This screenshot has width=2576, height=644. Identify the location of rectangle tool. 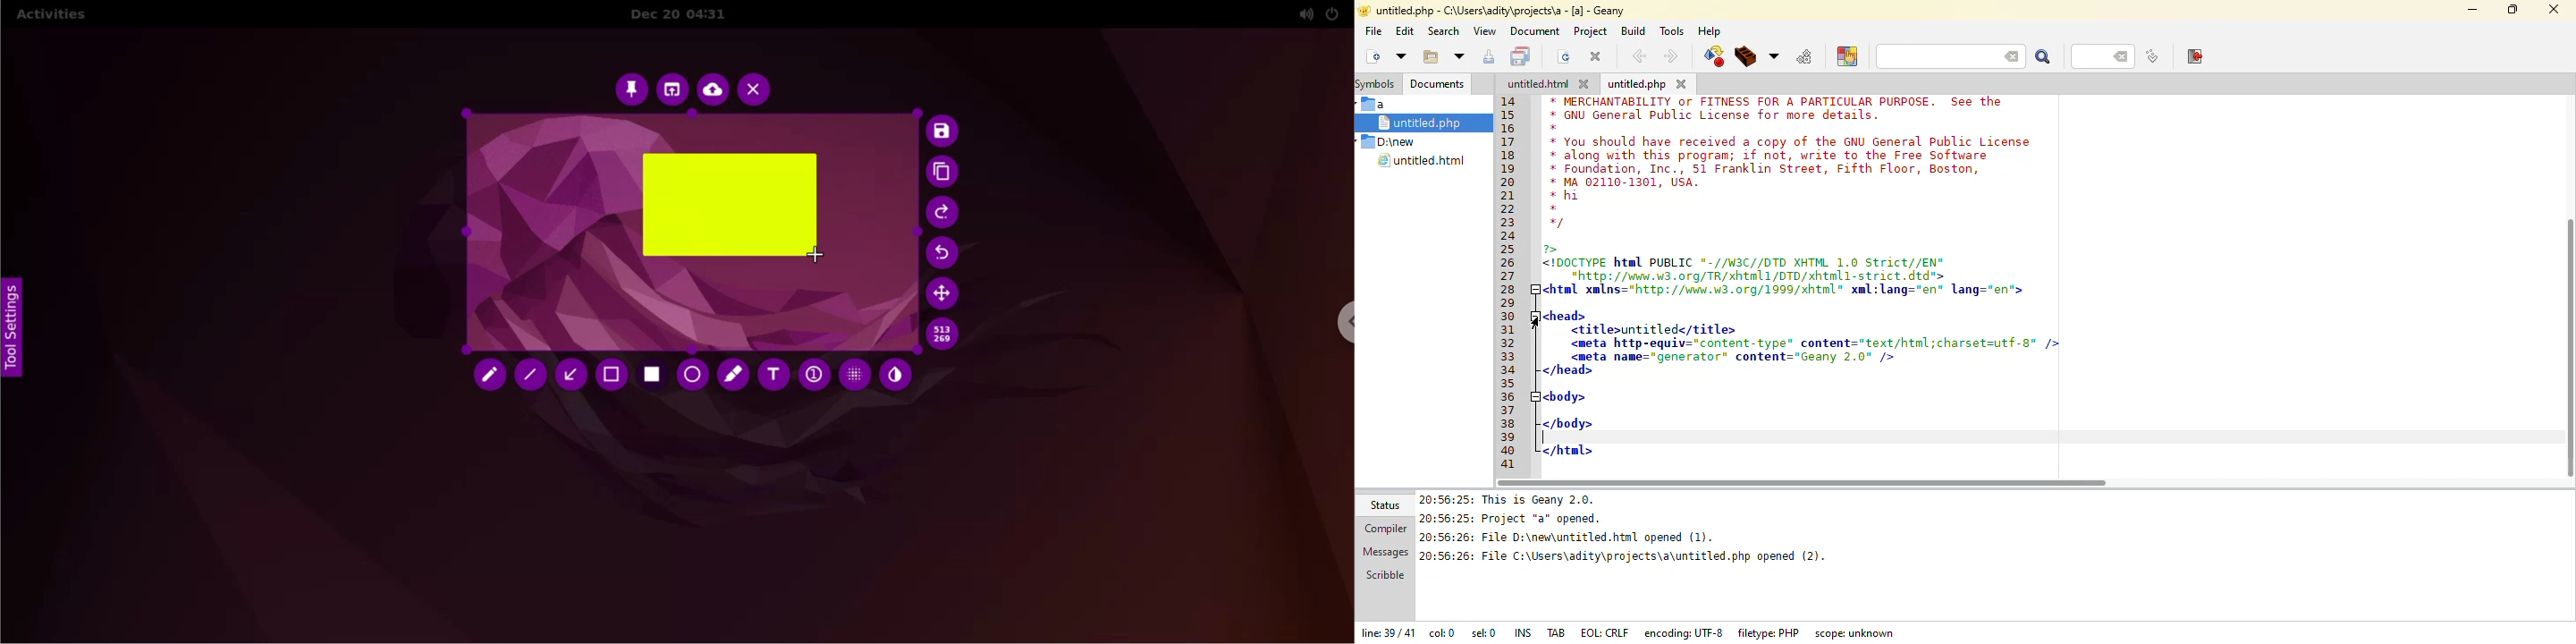
(654, 376).